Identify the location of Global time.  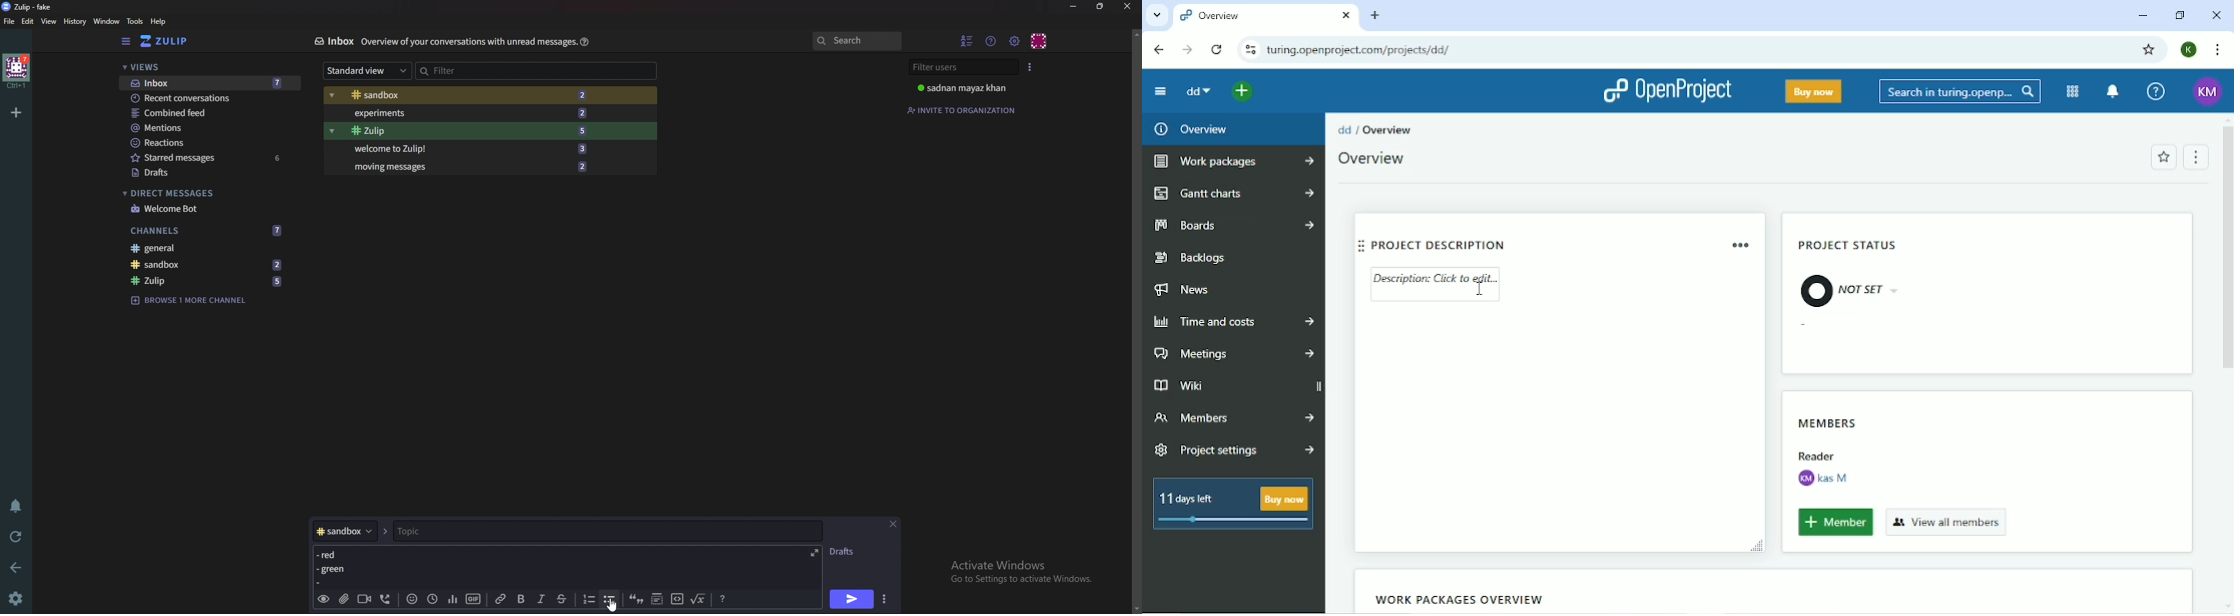
(432, 599).